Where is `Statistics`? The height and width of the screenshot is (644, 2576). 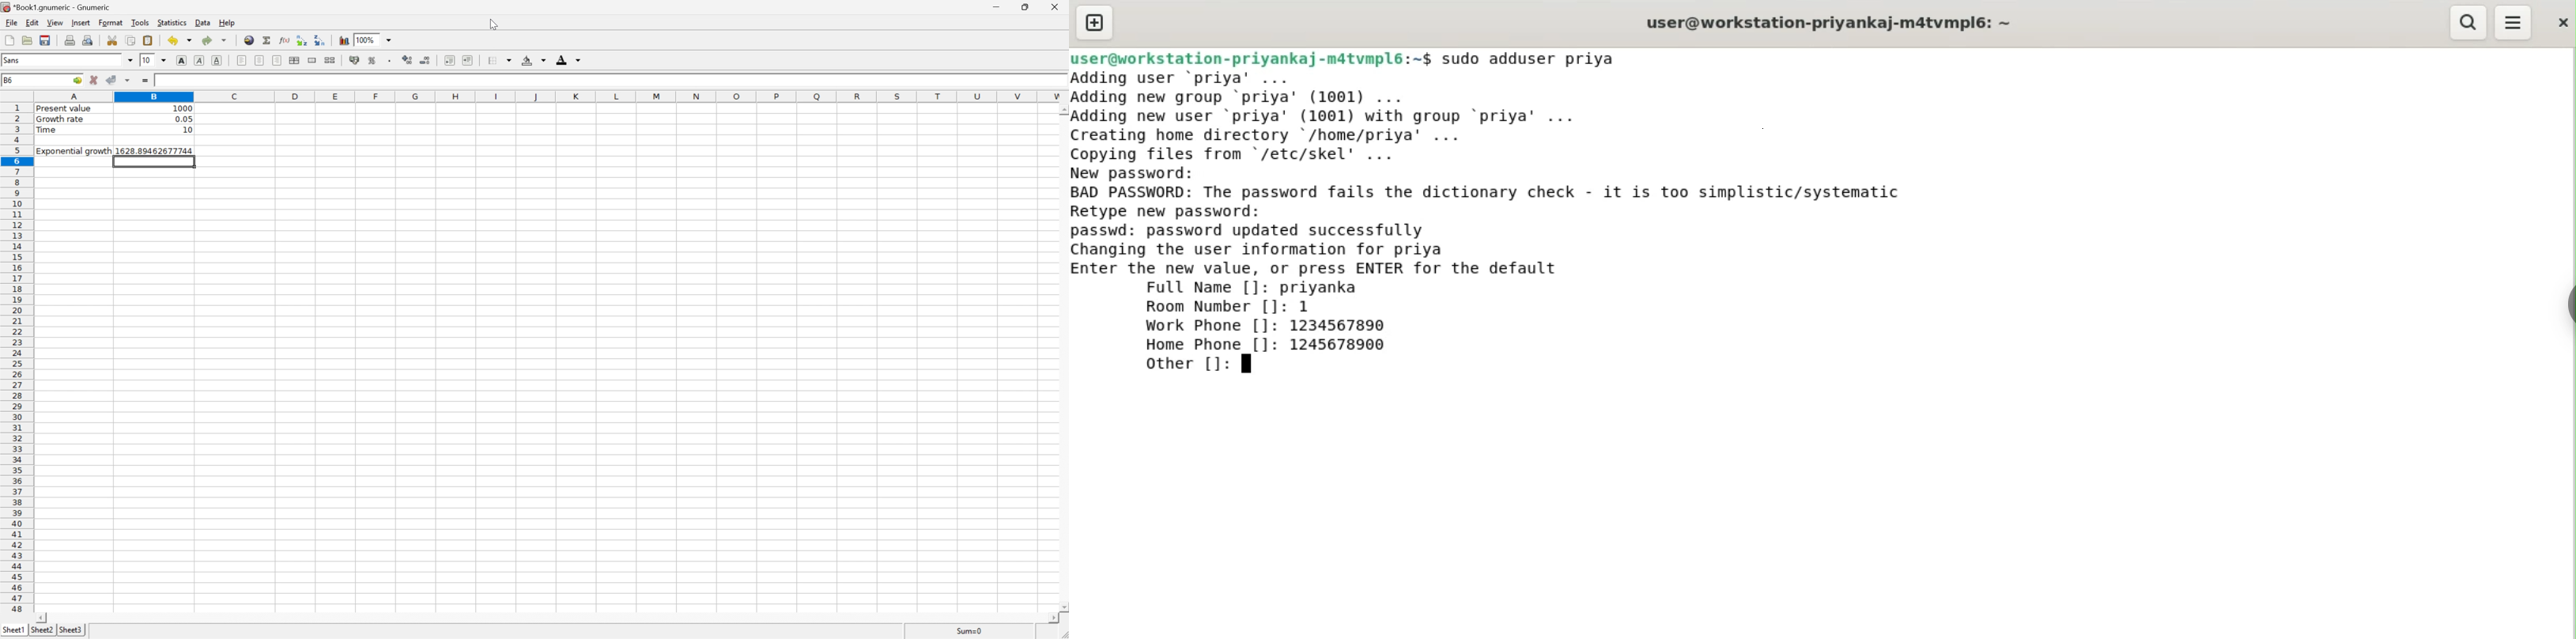
Statistics is located at coordinates (171, 22).